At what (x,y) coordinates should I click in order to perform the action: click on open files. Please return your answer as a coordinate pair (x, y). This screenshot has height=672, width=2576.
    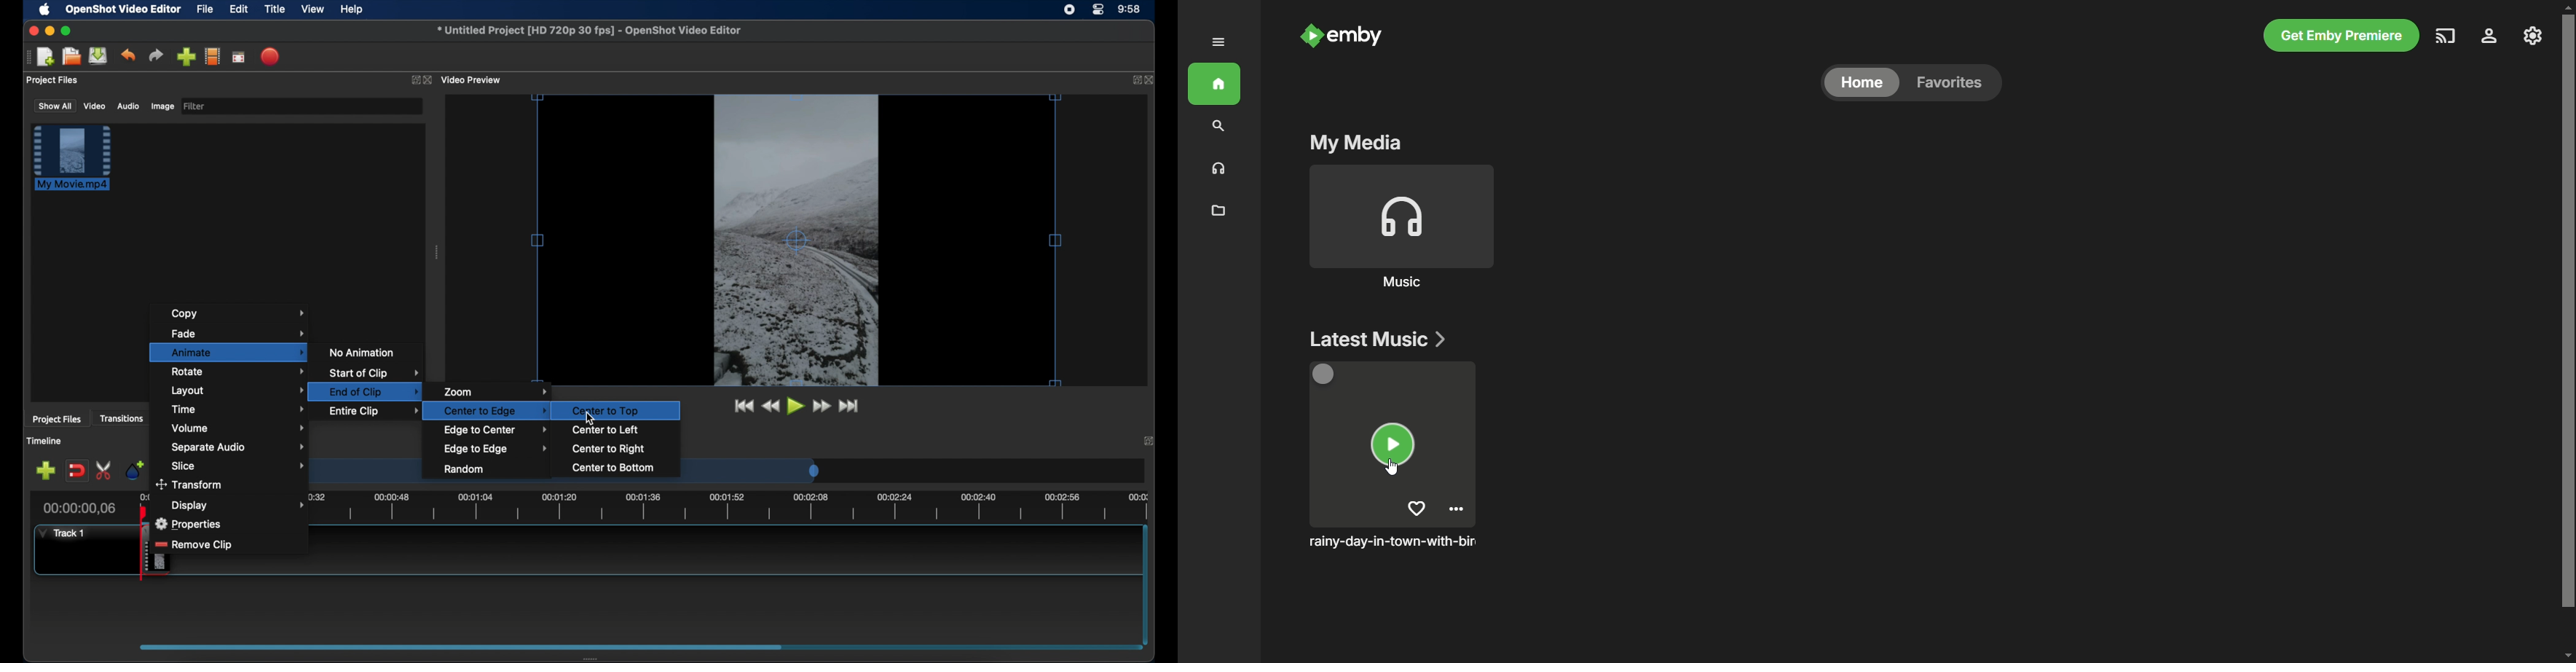
    Looking at the image, I should click on (72, 57).